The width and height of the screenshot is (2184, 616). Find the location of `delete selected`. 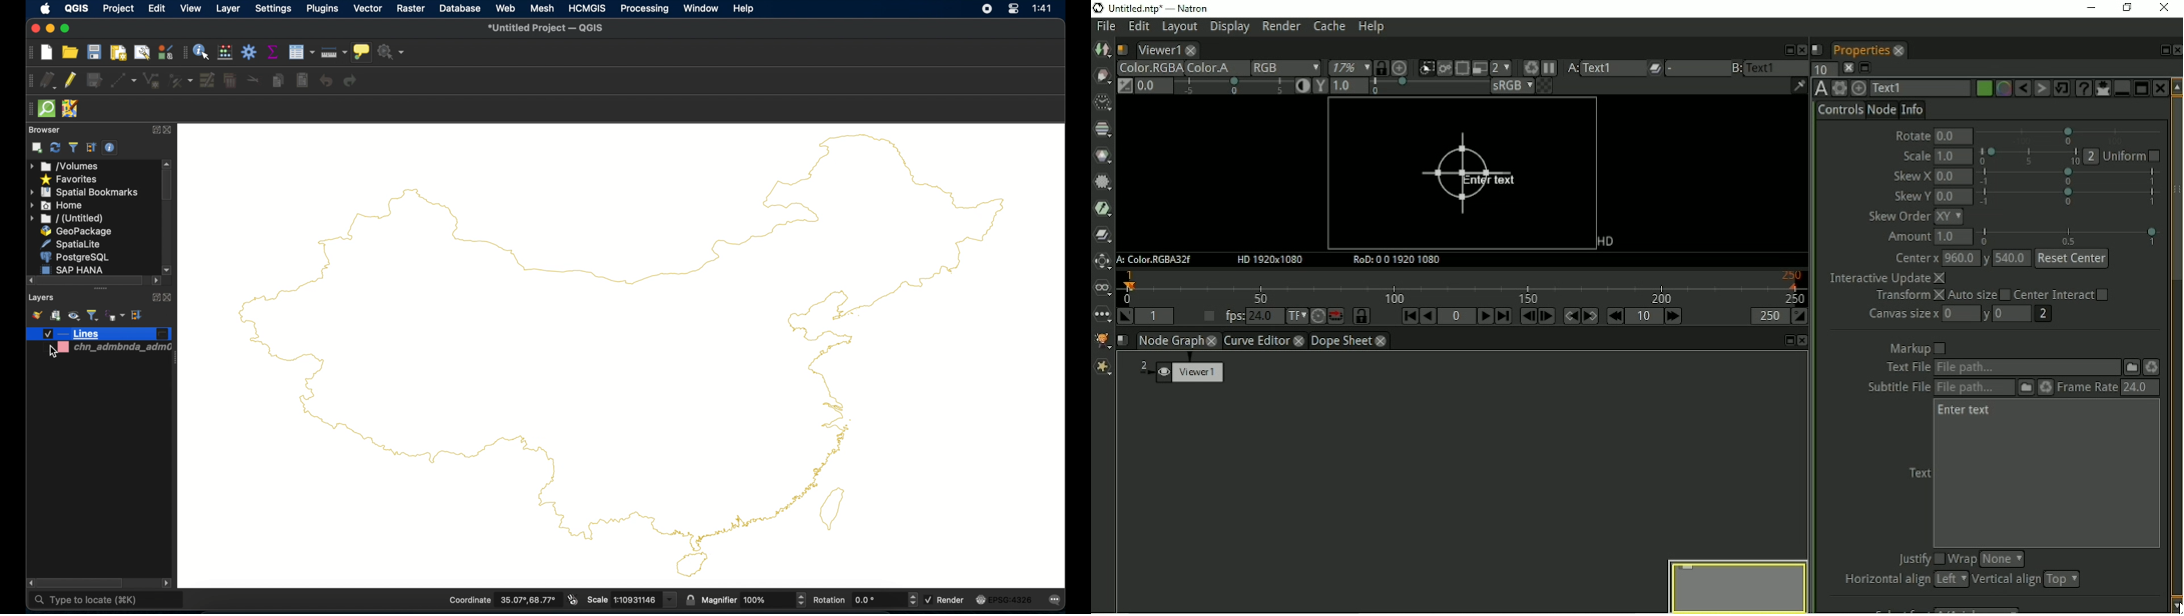

delete selected is located at coordinates (230, 81).